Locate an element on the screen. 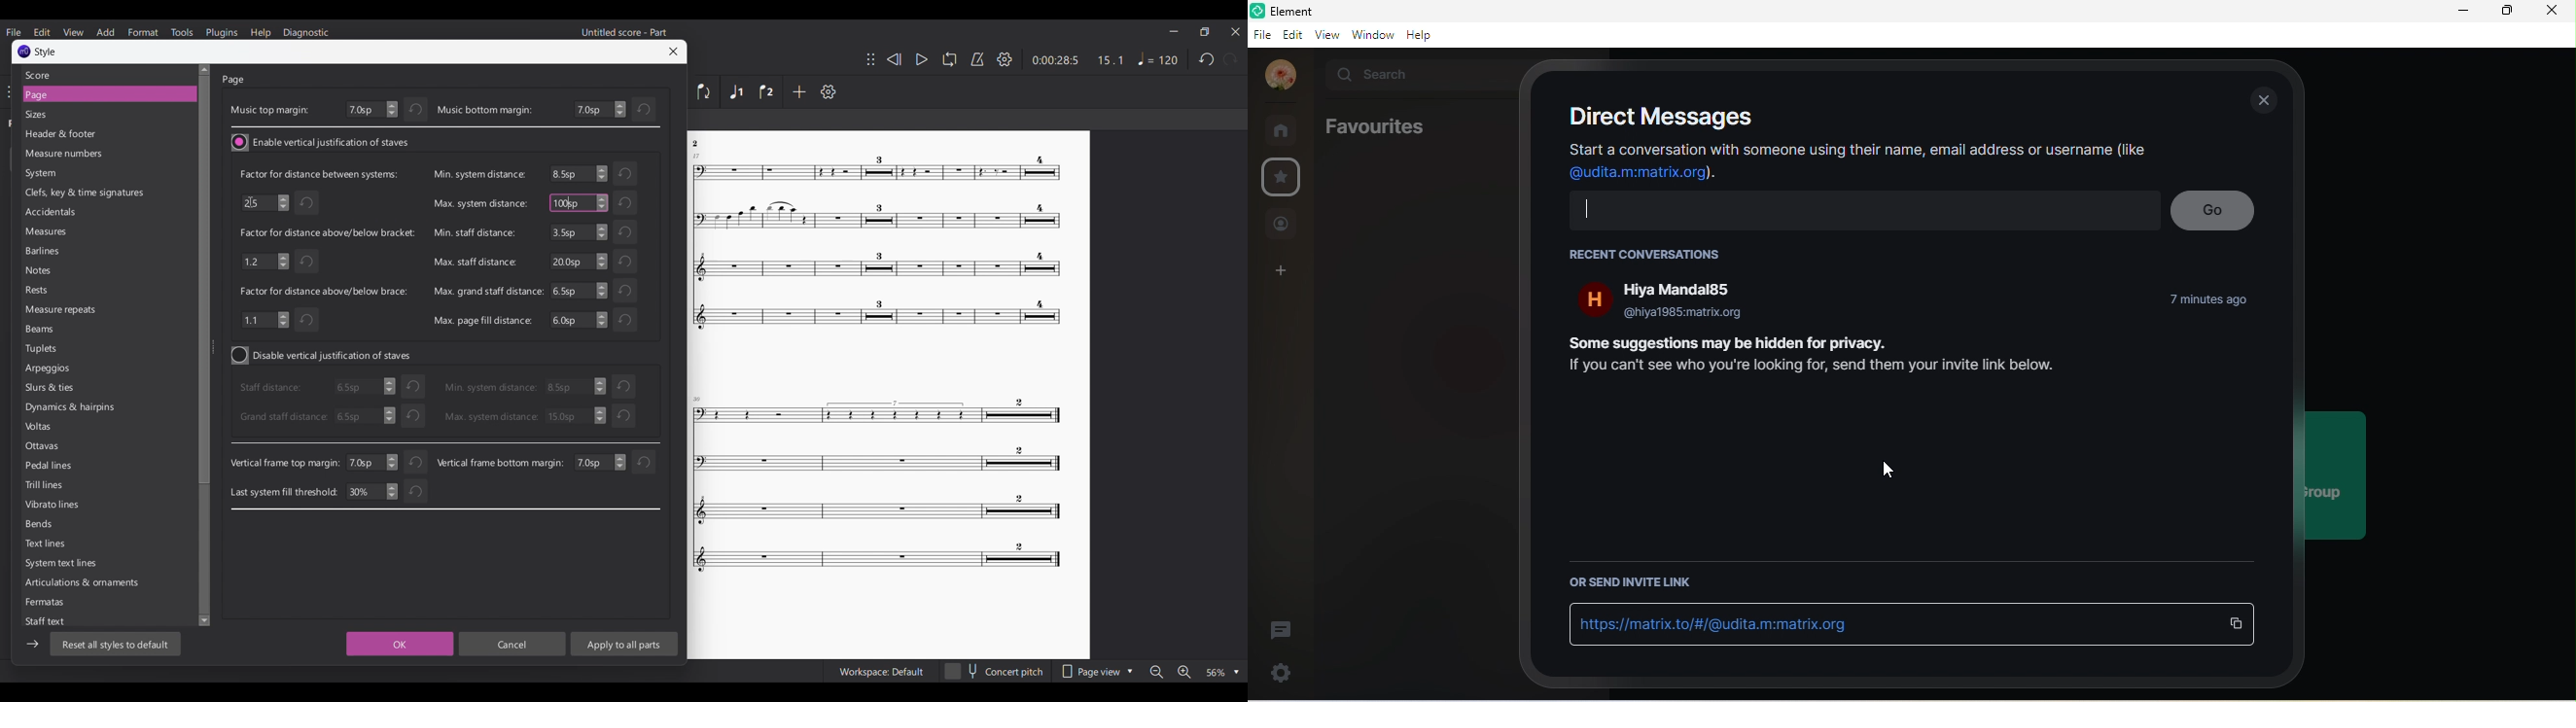 This screenshot has height=728, width=2576. Minimize is located at coordinates (1175, 31).